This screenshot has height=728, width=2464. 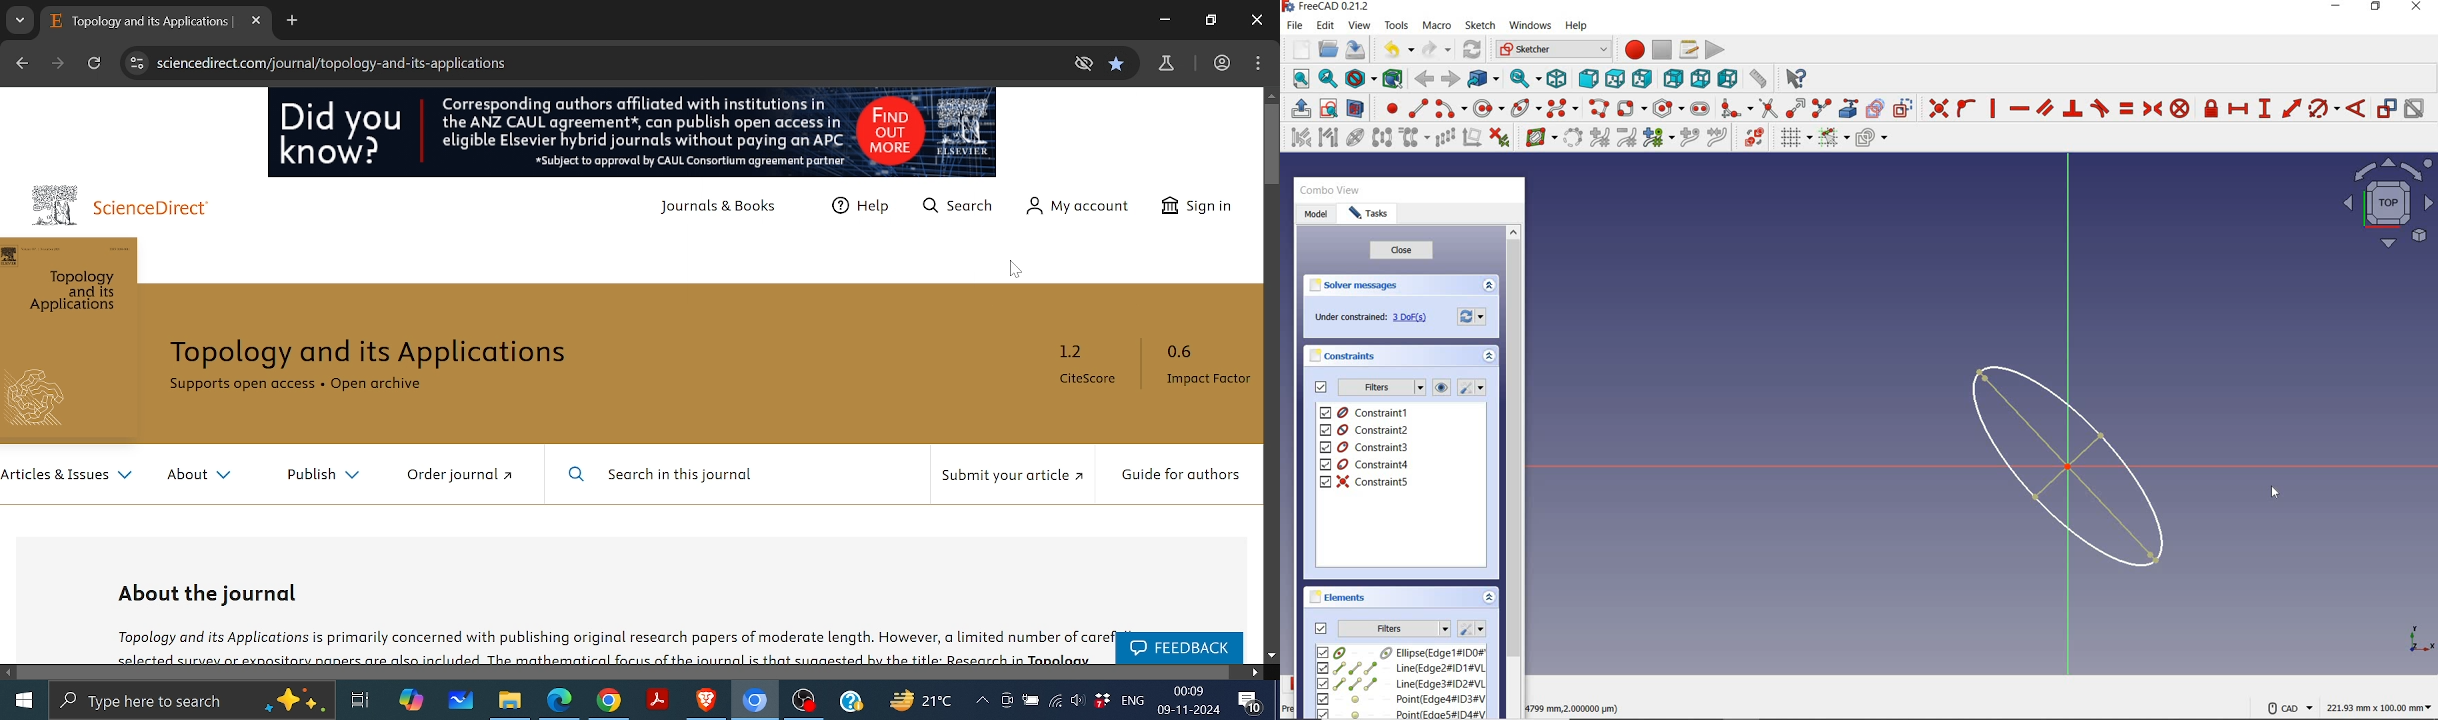 I want to click on Show Hidden Icon, so click(x=981, y=700).